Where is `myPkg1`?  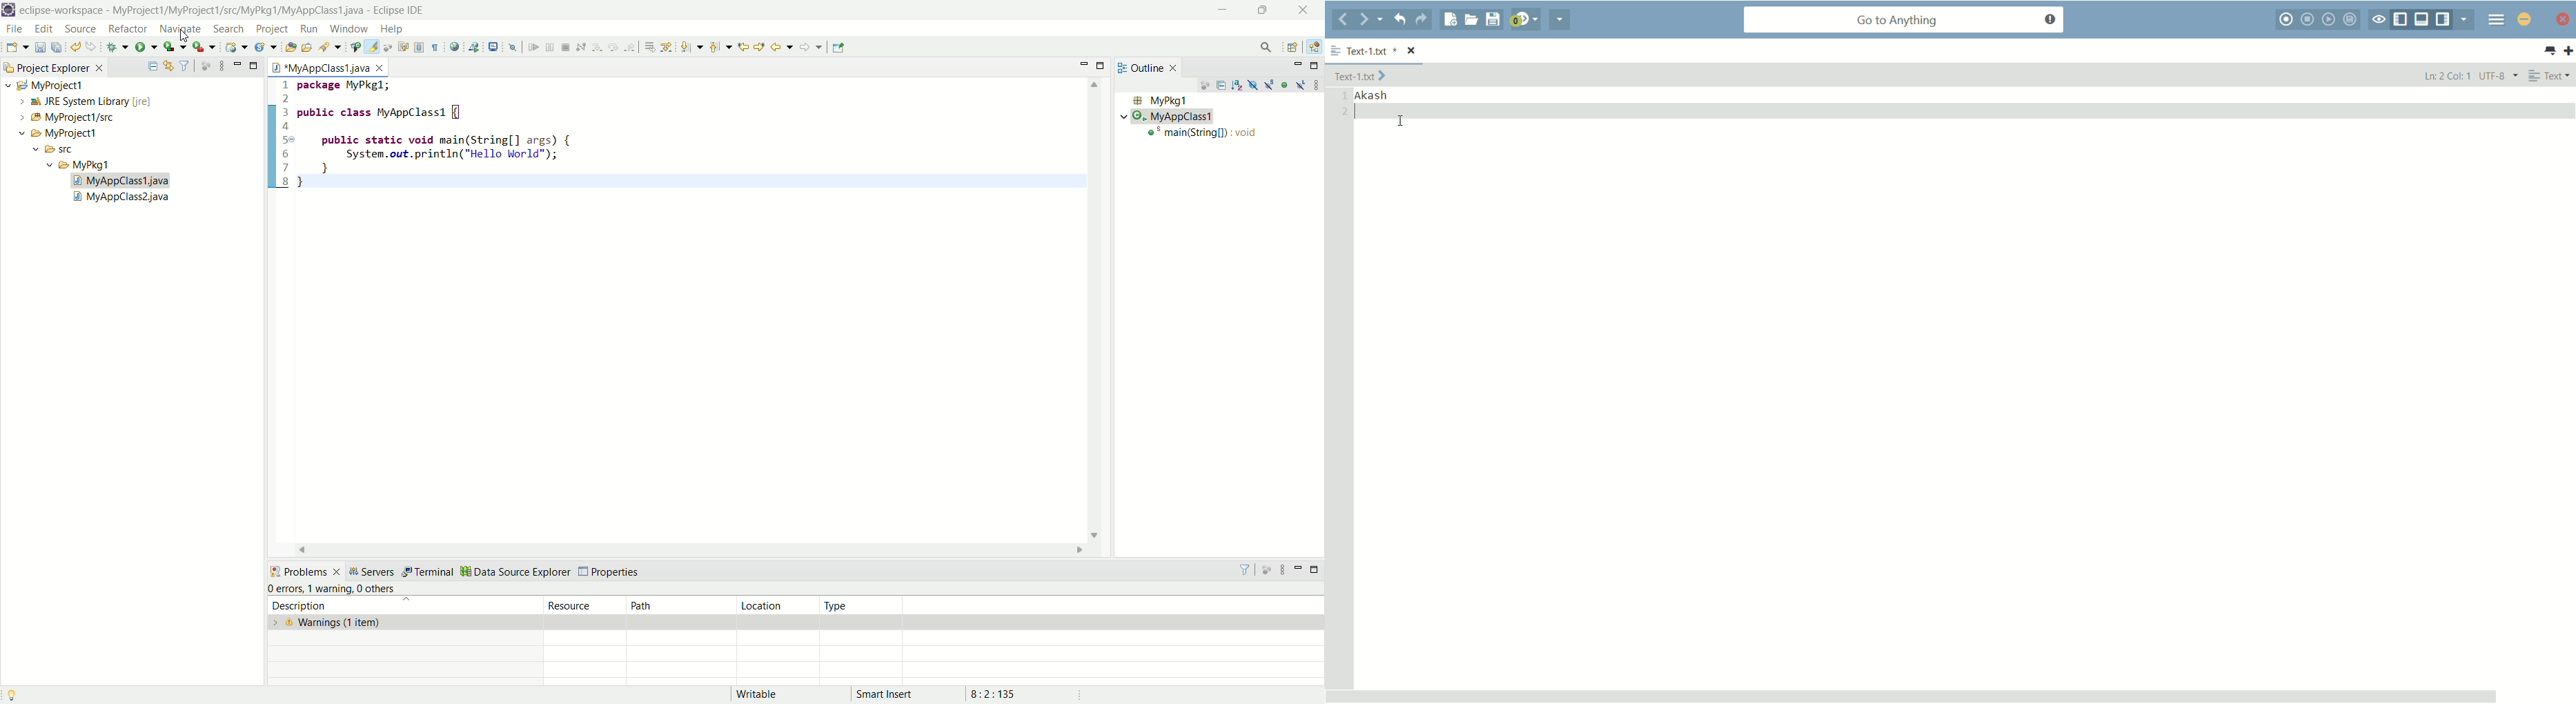
myPkg1 is located at coordinates (1159, 101).